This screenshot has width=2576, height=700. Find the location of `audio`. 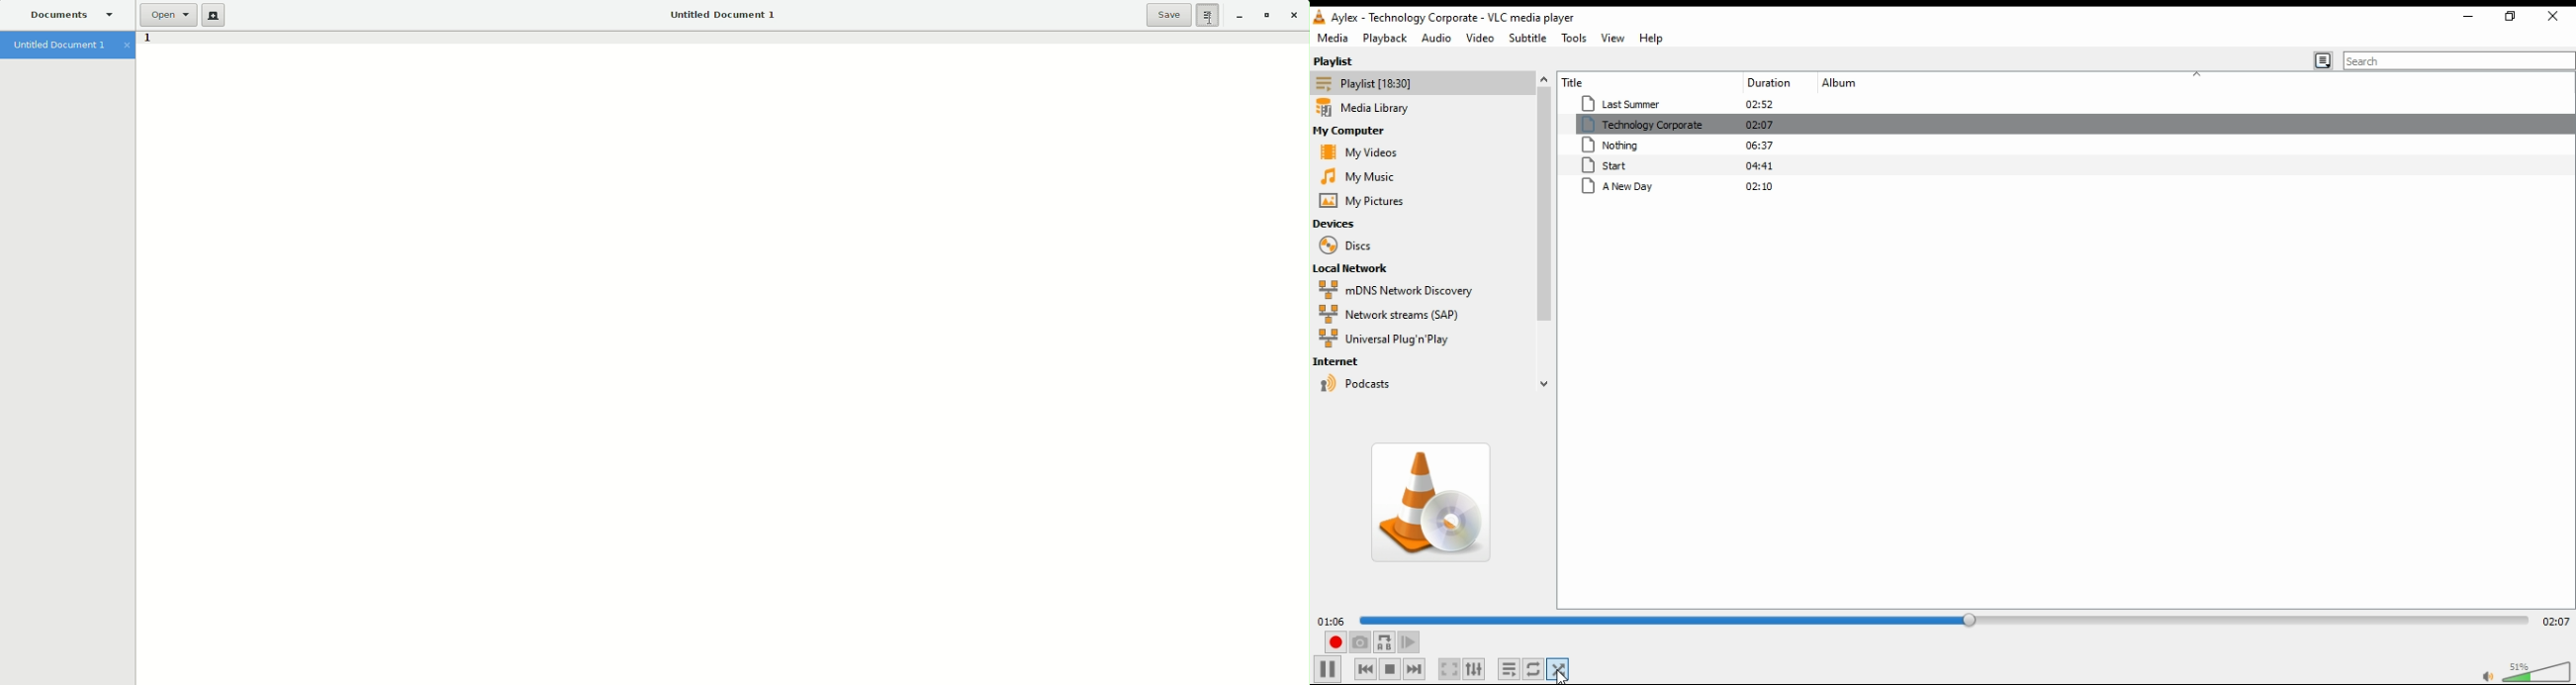

audio is located at coordinates (1435, 40).